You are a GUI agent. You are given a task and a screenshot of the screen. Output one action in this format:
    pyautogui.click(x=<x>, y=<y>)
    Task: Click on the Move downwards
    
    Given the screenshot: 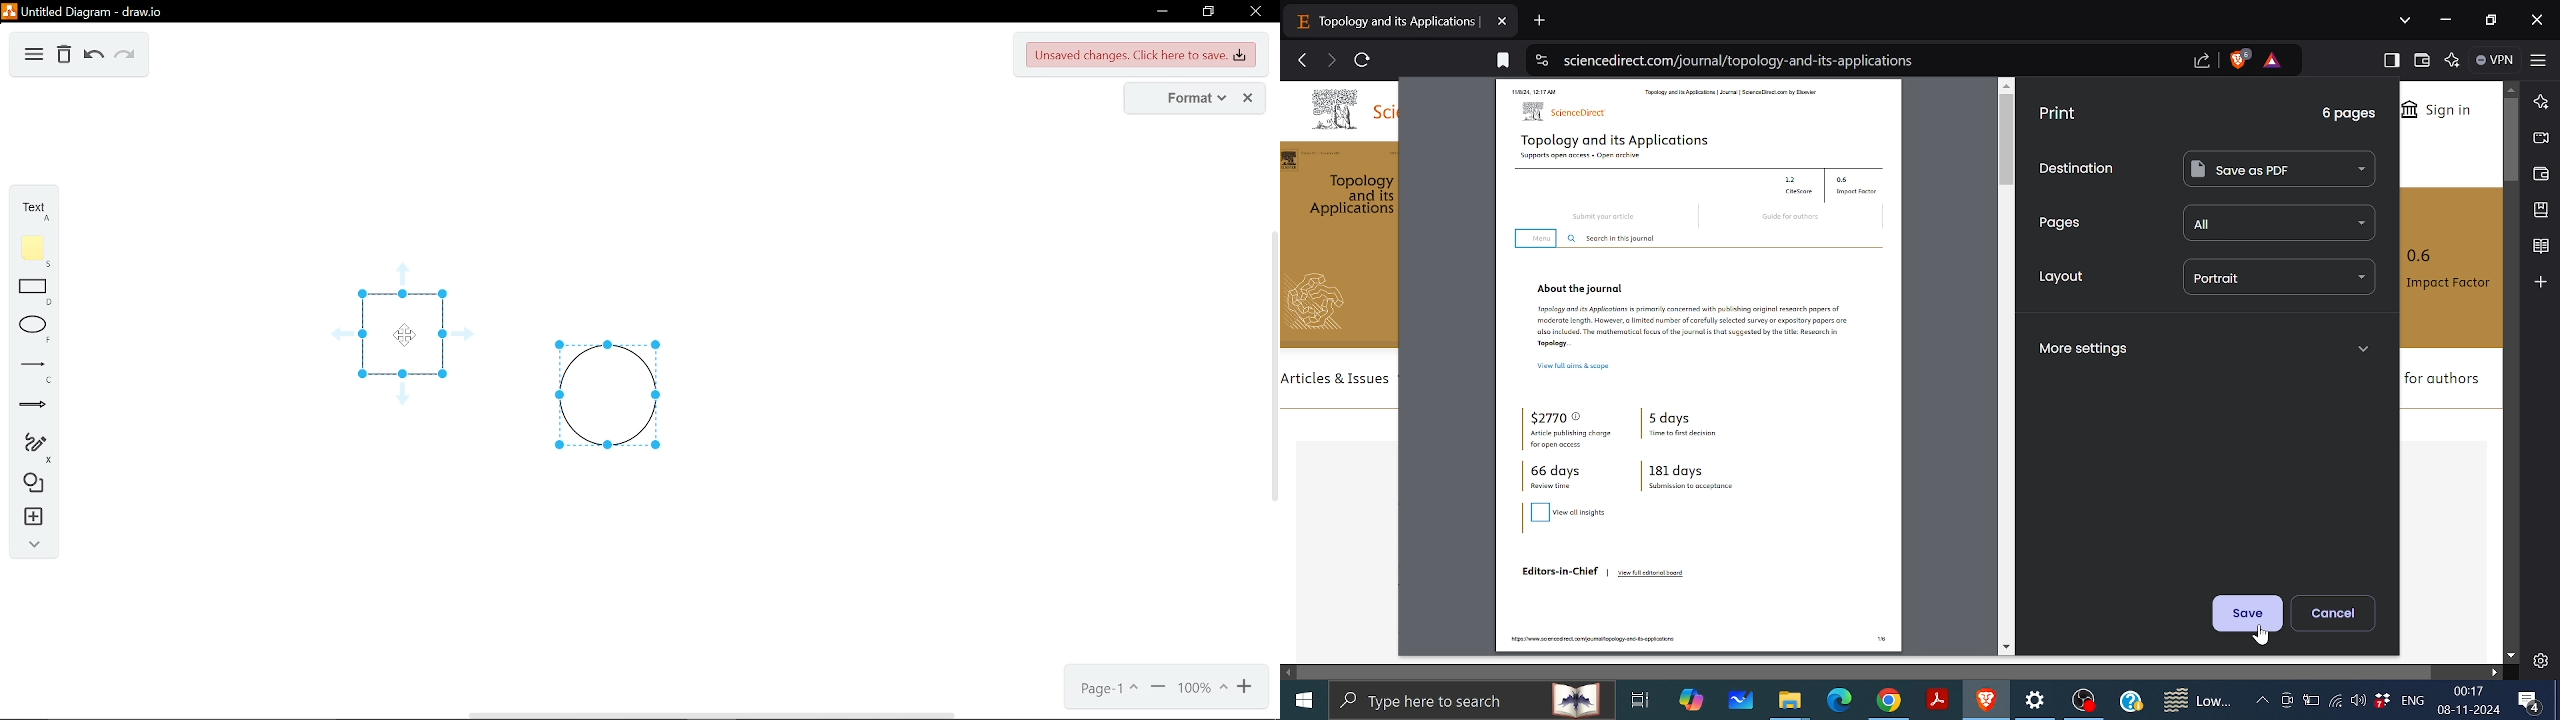 What is the action you would take?
    pyautogui.click(x=2510, y=657)
    